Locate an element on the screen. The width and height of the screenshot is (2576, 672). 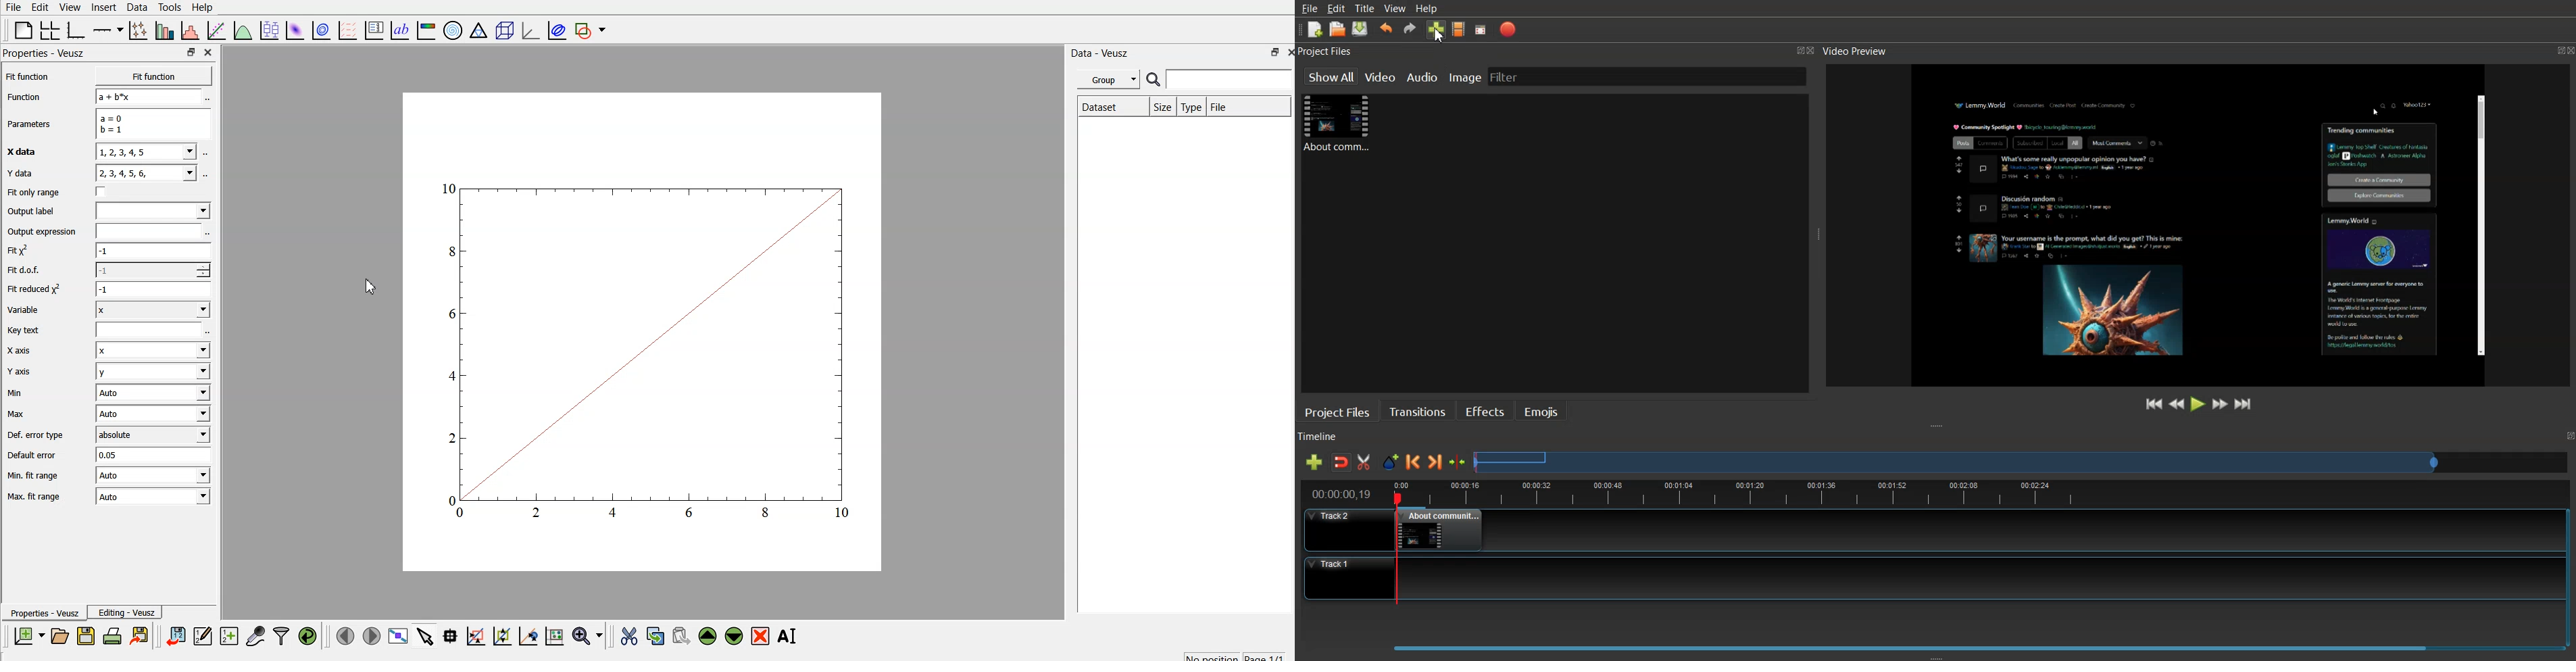
 Dataset is located at coordinates (1113, 106).